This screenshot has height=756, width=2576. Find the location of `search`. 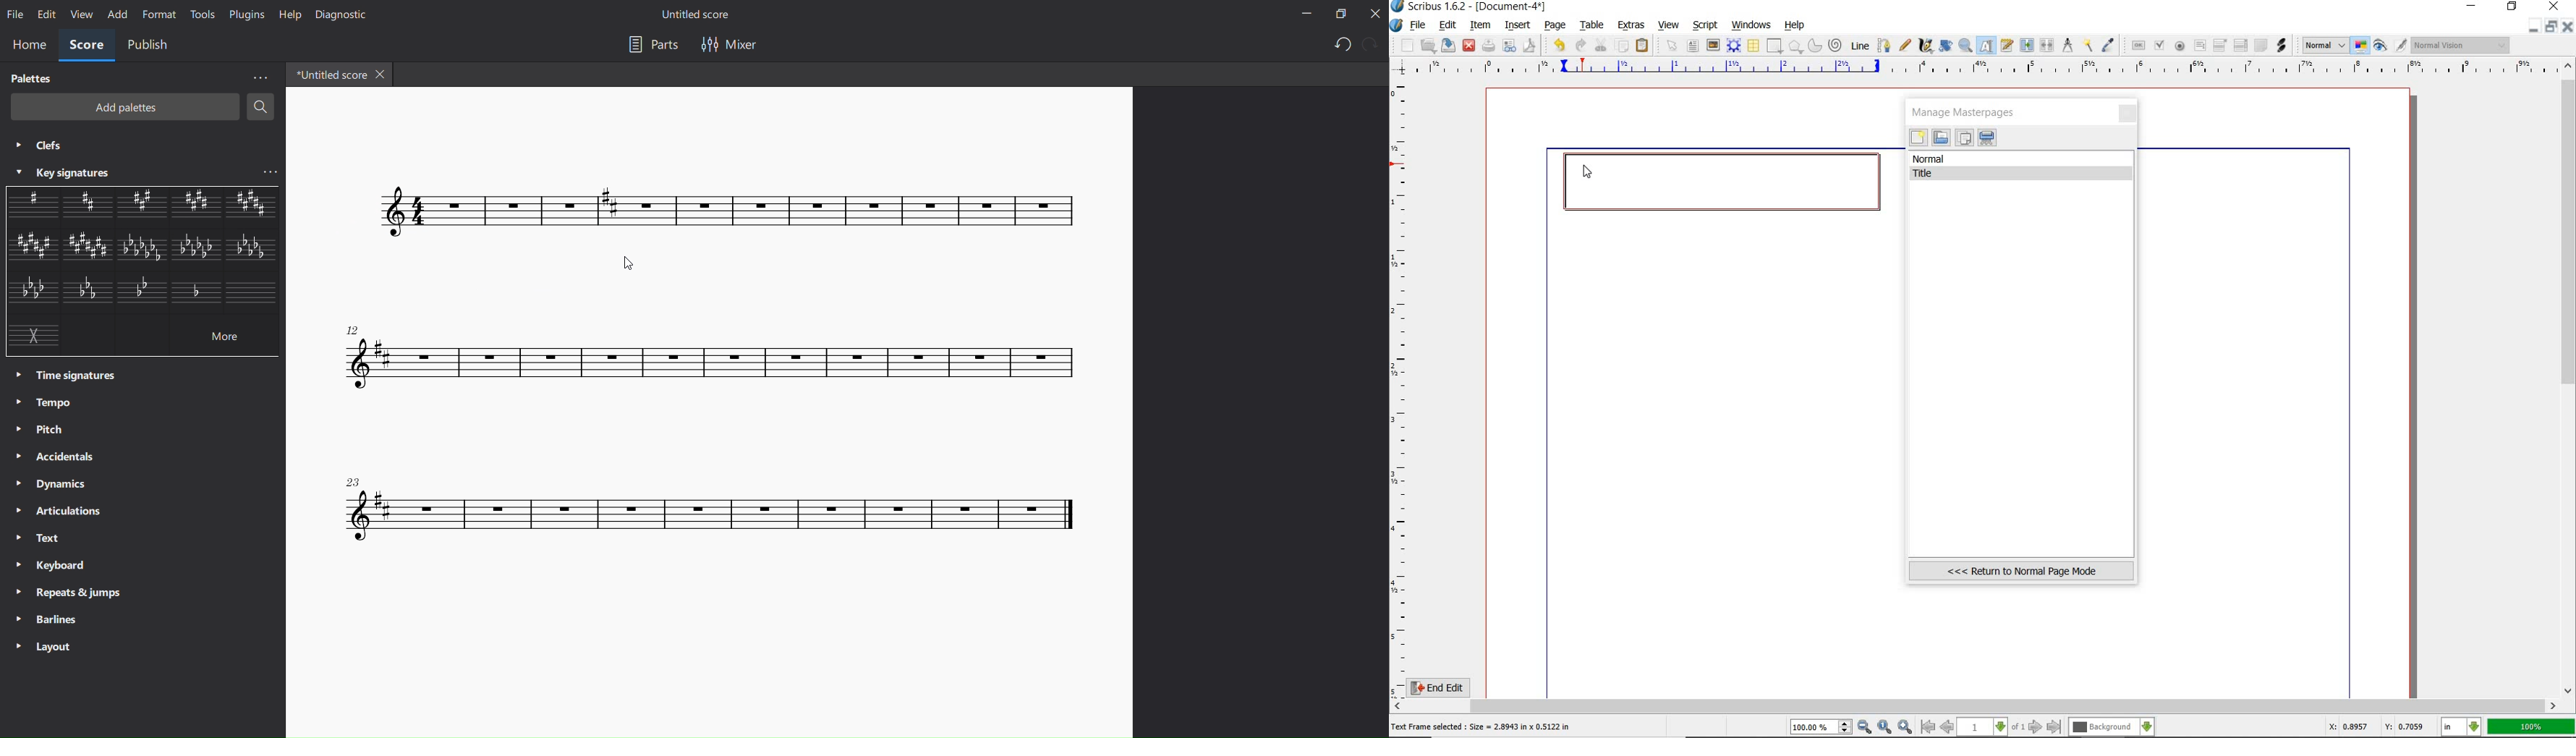

search is located at coordinates (260, 106).